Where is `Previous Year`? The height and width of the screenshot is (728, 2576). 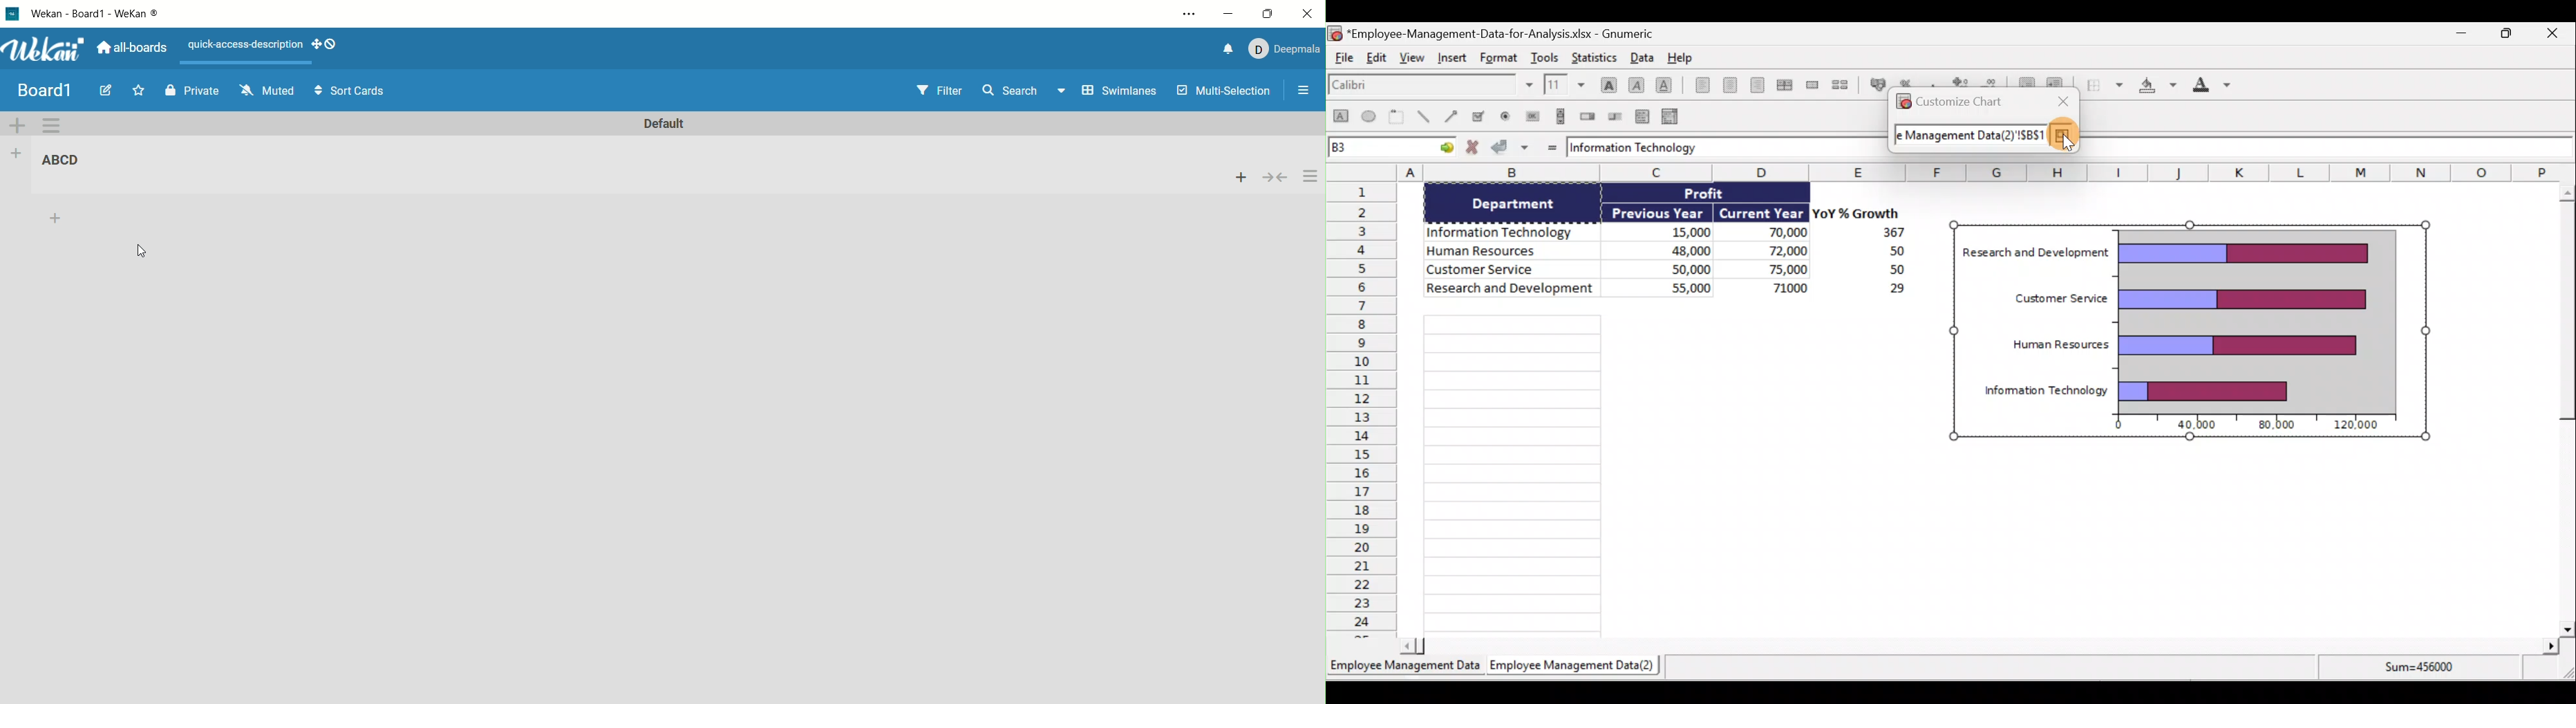
Previous Year is located at coordinates (1659, 211).